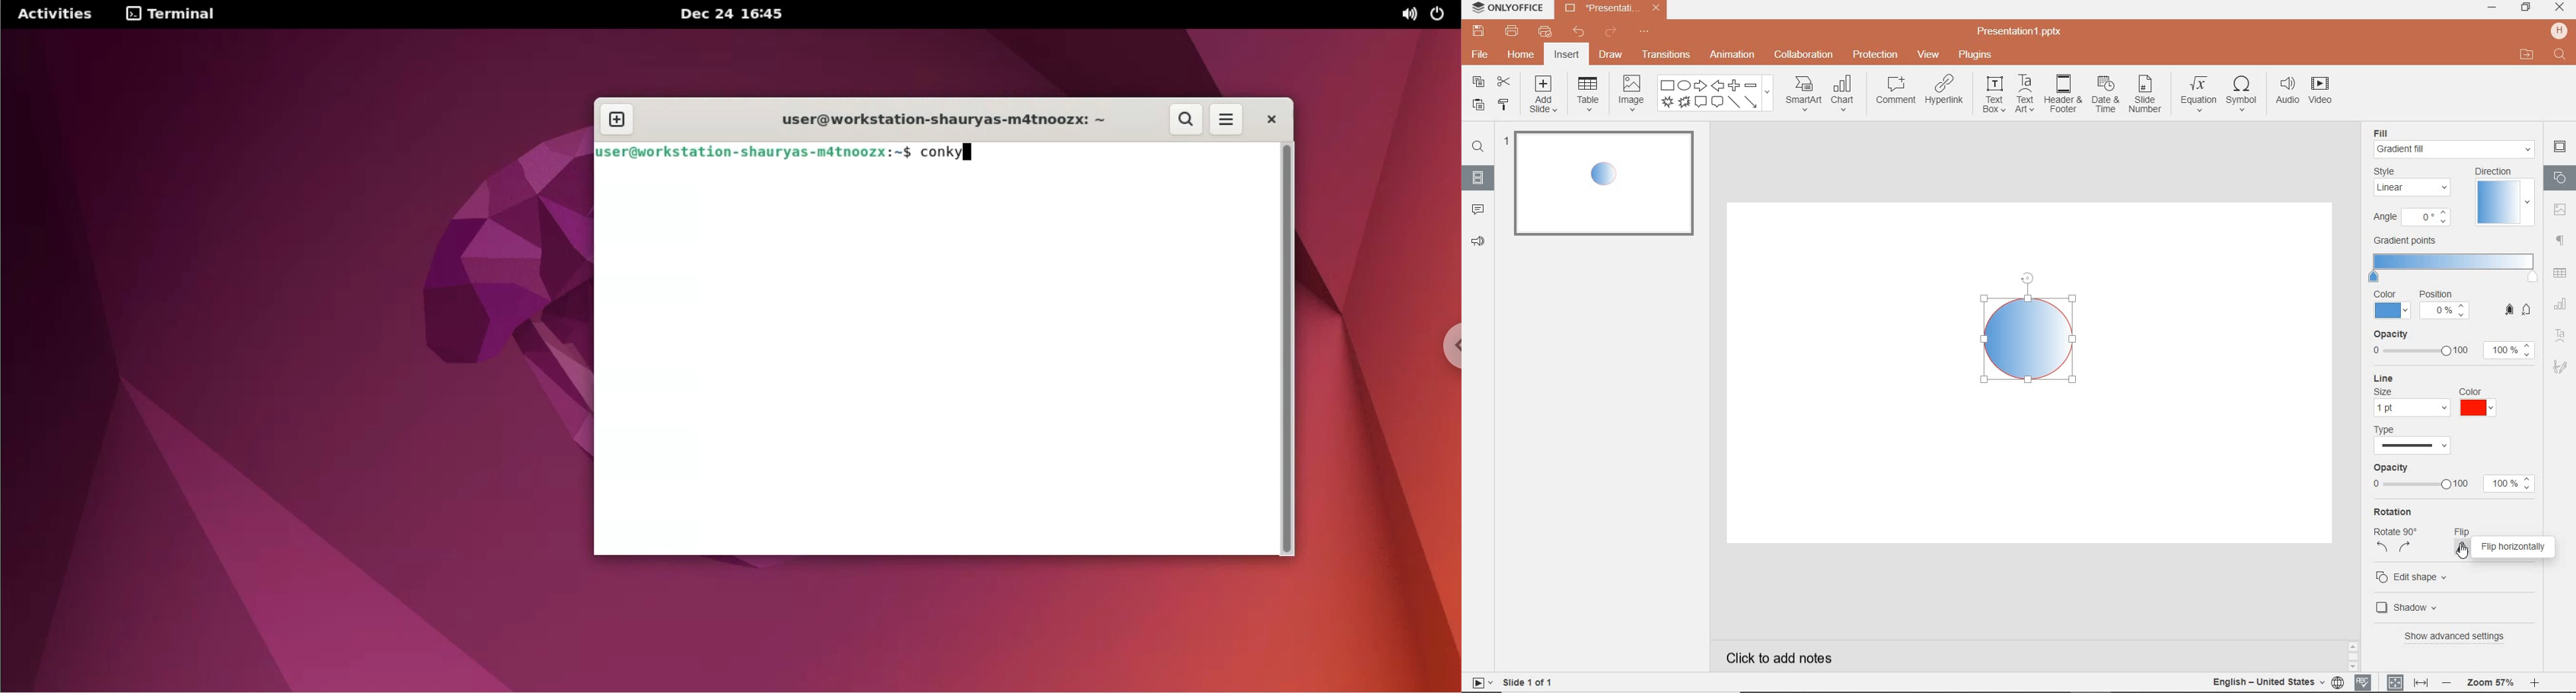 The width and height of the screenshot is (2576, 700). I want to click on hyperlink, so click(1946, 93).